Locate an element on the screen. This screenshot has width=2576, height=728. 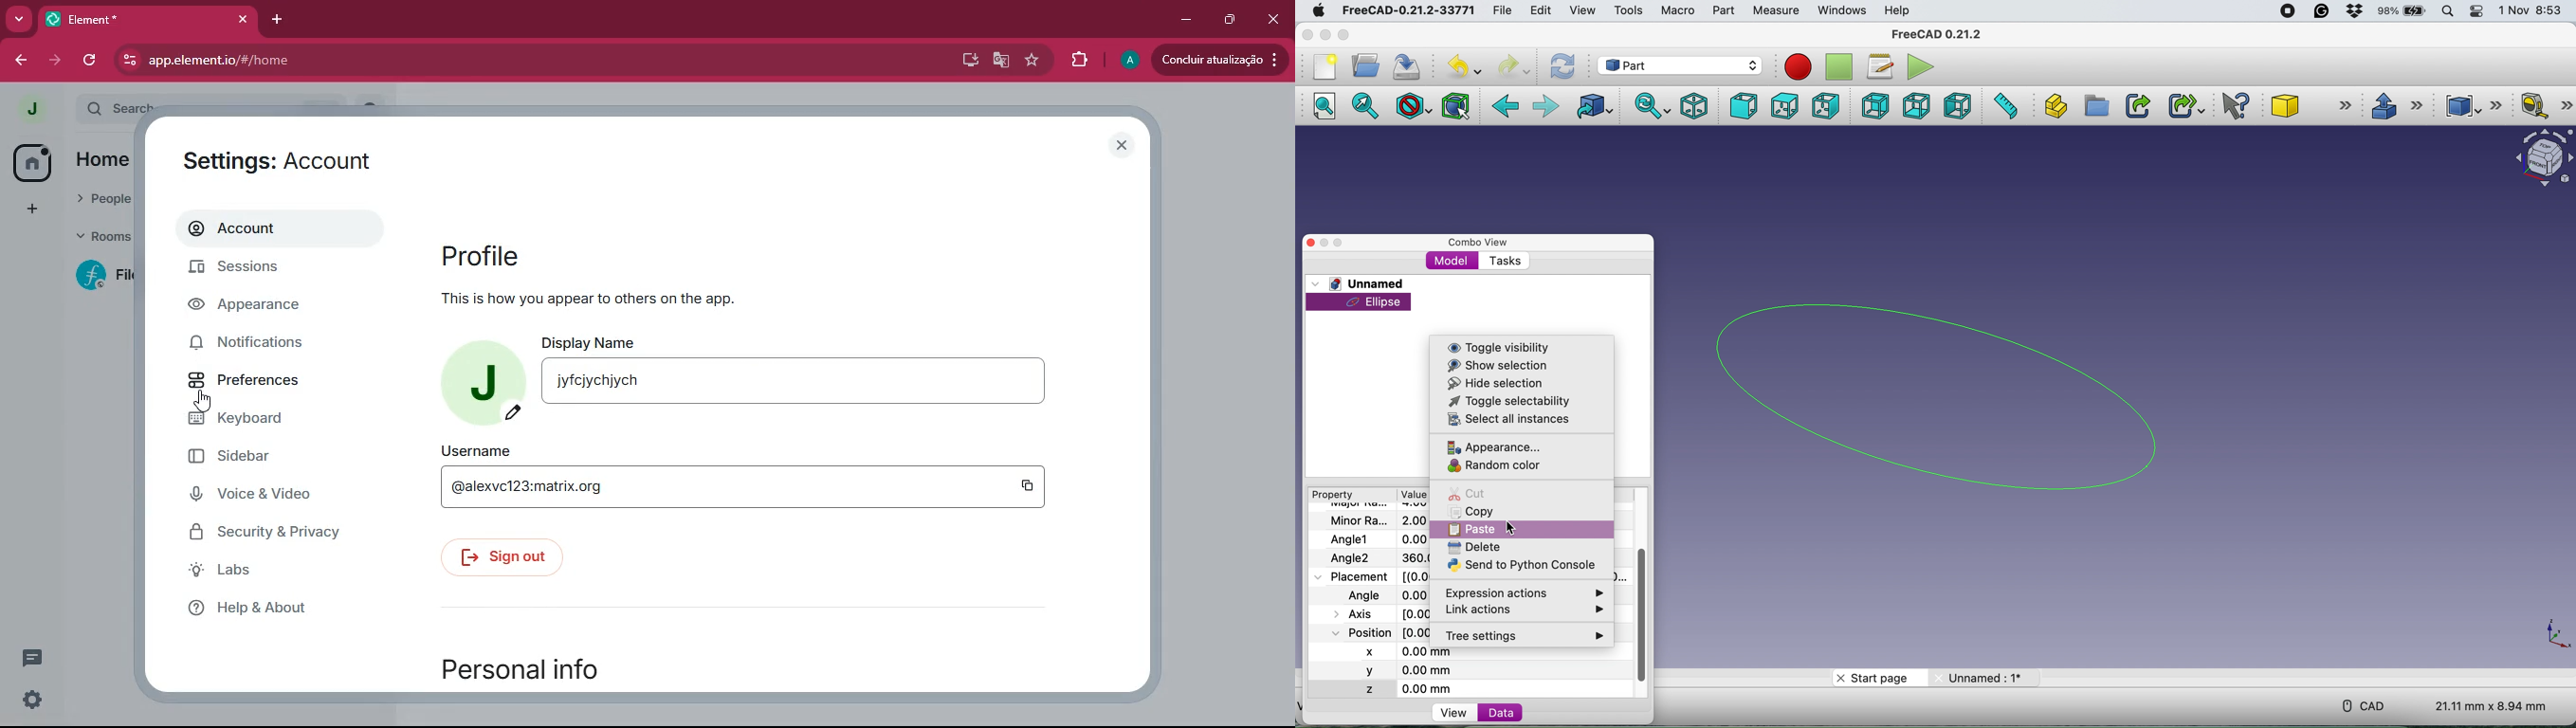
foward is located at coordinates (1545, 106).